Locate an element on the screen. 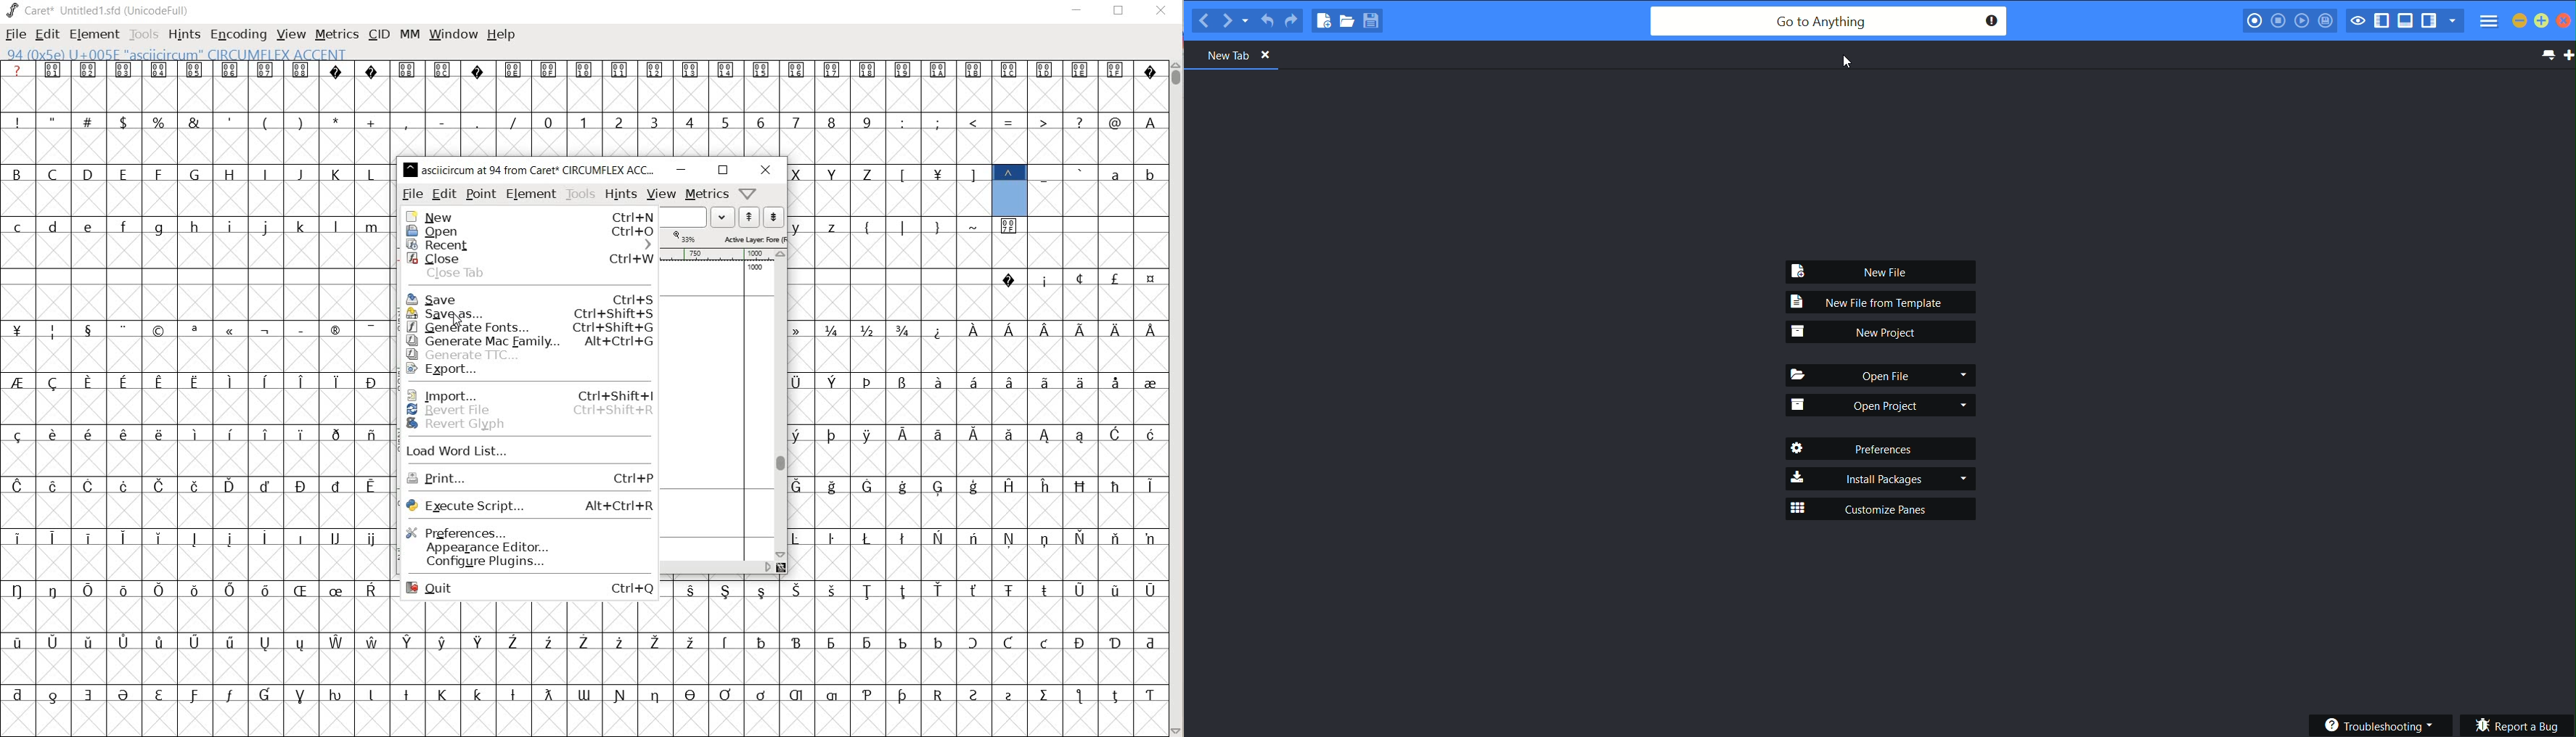 The width and height of the screenshot is (2576, 756). close is located at coordinates (2566, 22).